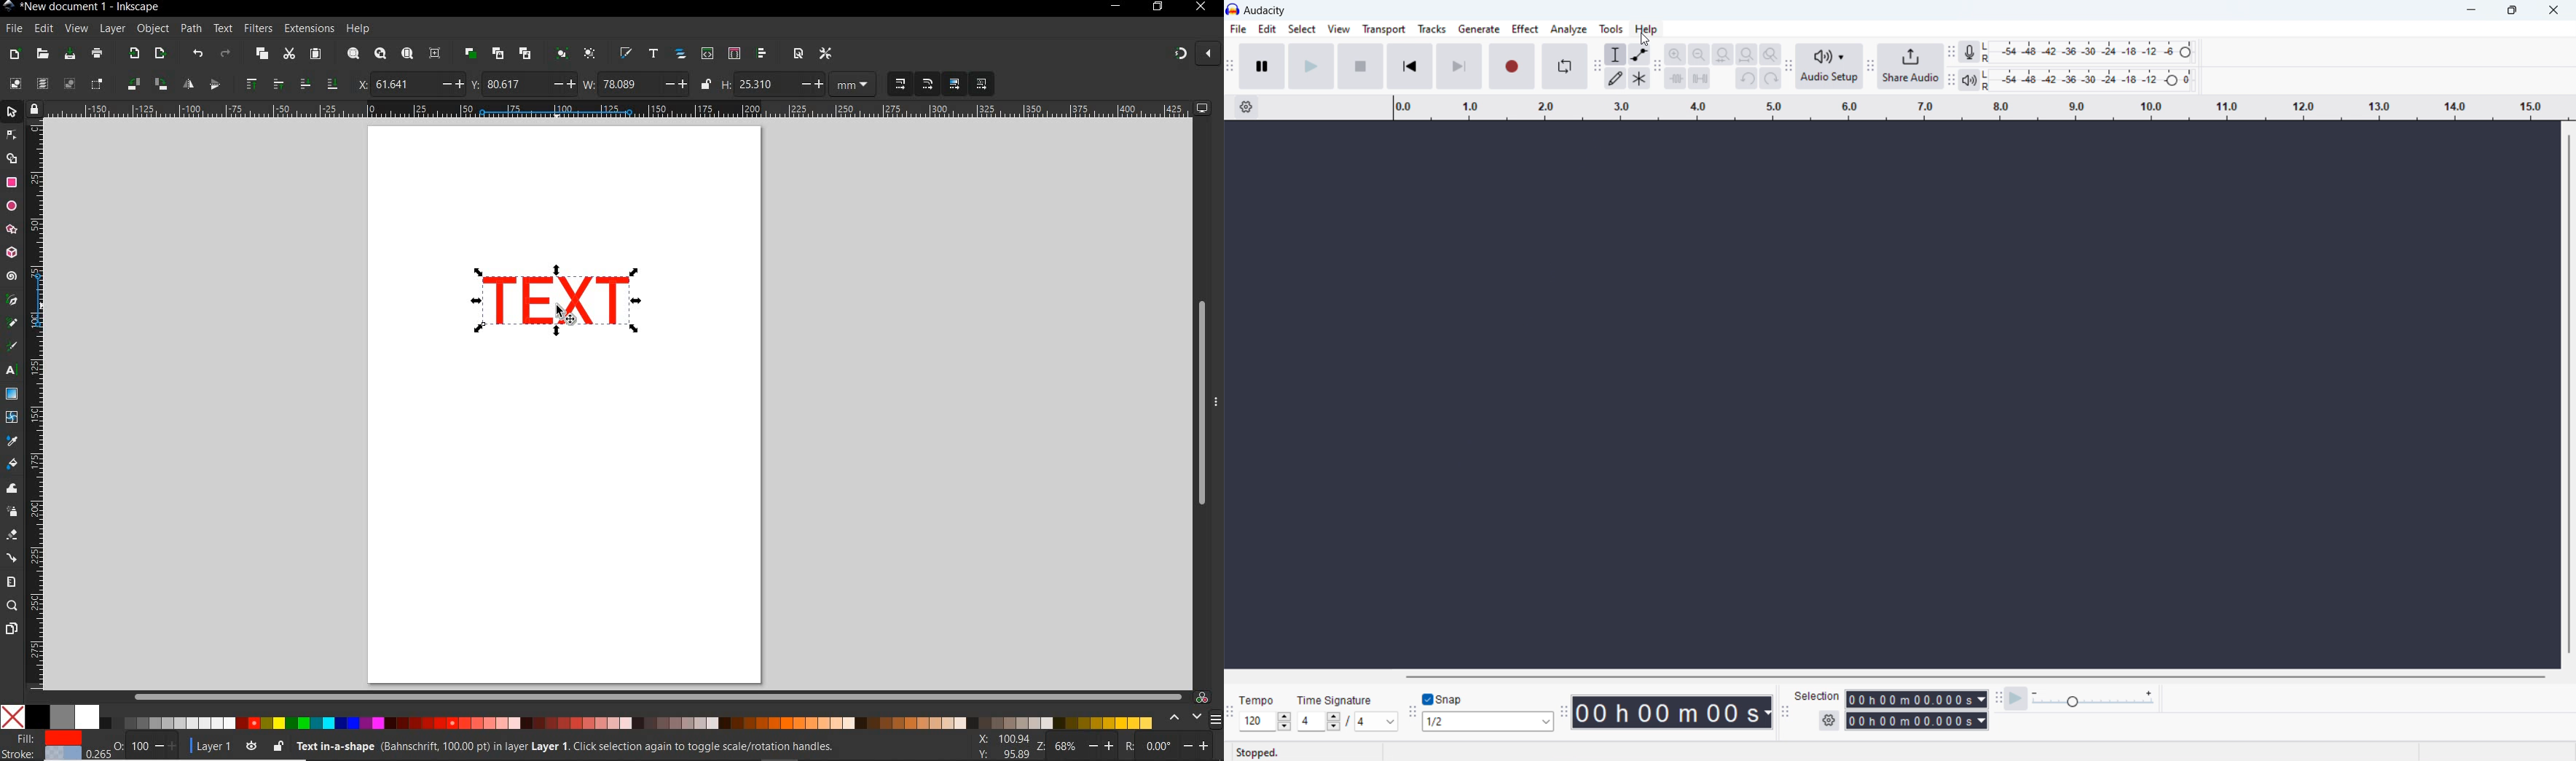 The image size is (2576, 784). I want to click on scrollbar, so click(658, 696).